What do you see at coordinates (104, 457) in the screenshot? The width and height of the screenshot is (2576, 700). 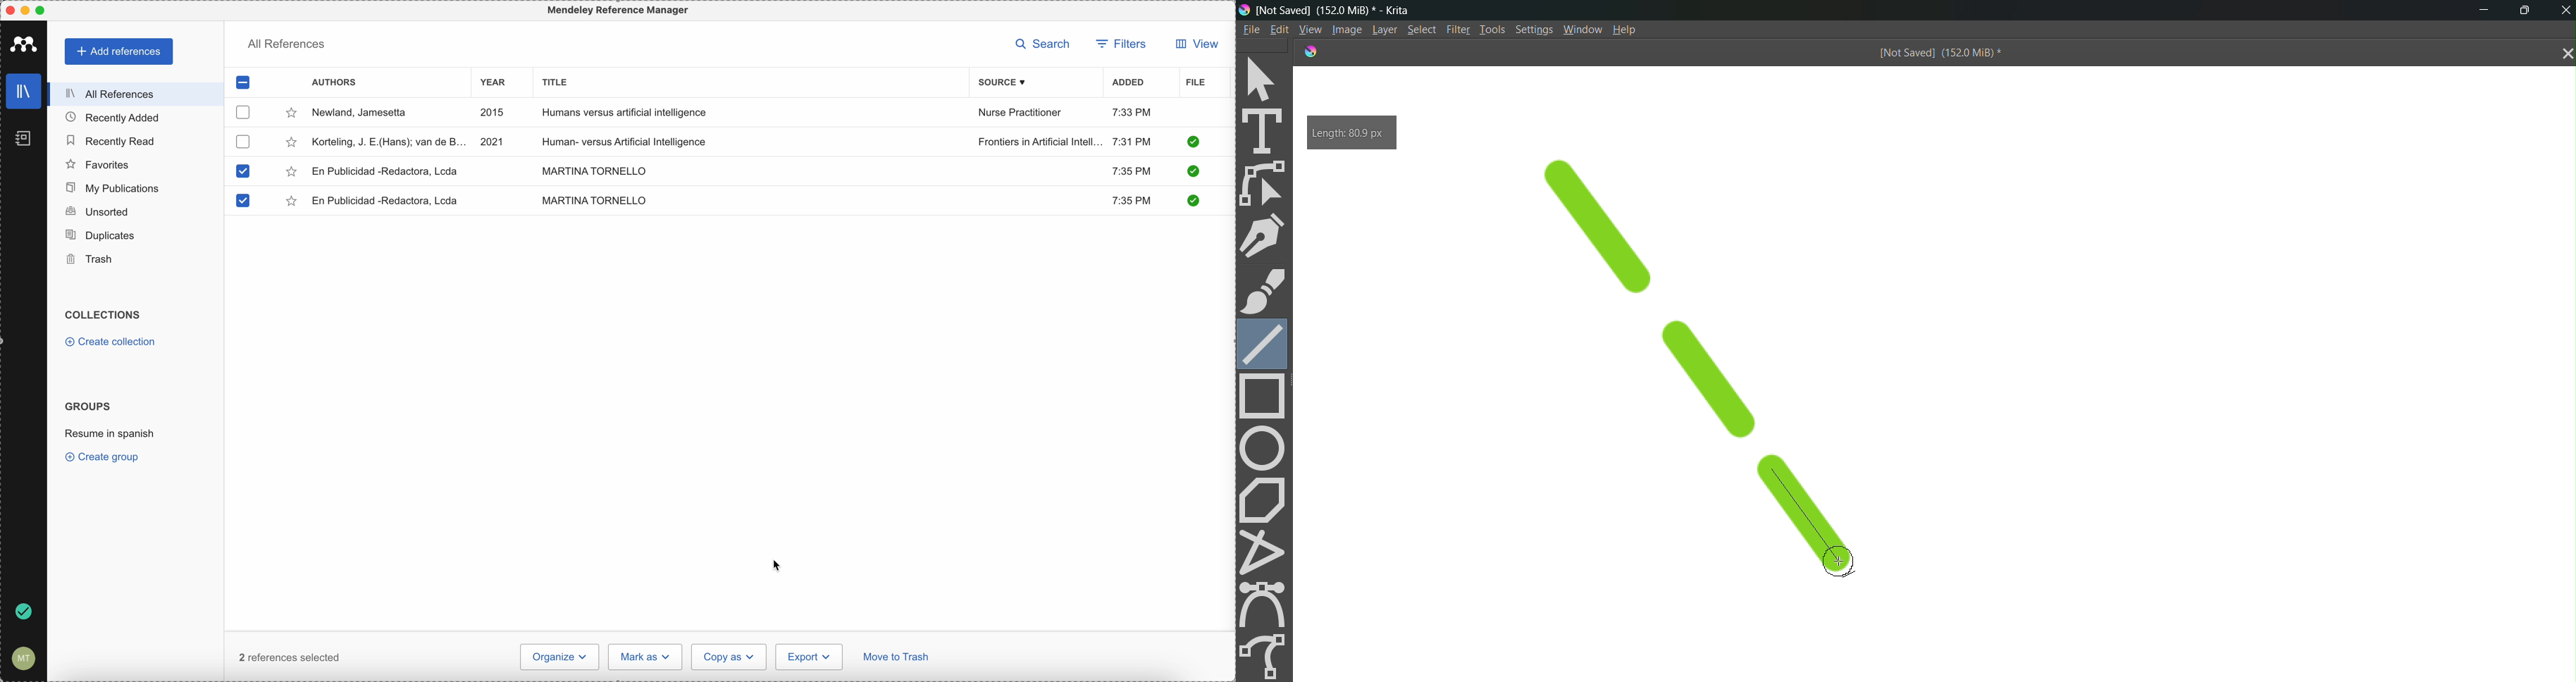 I see `create group` at bounding box center [104, 457].